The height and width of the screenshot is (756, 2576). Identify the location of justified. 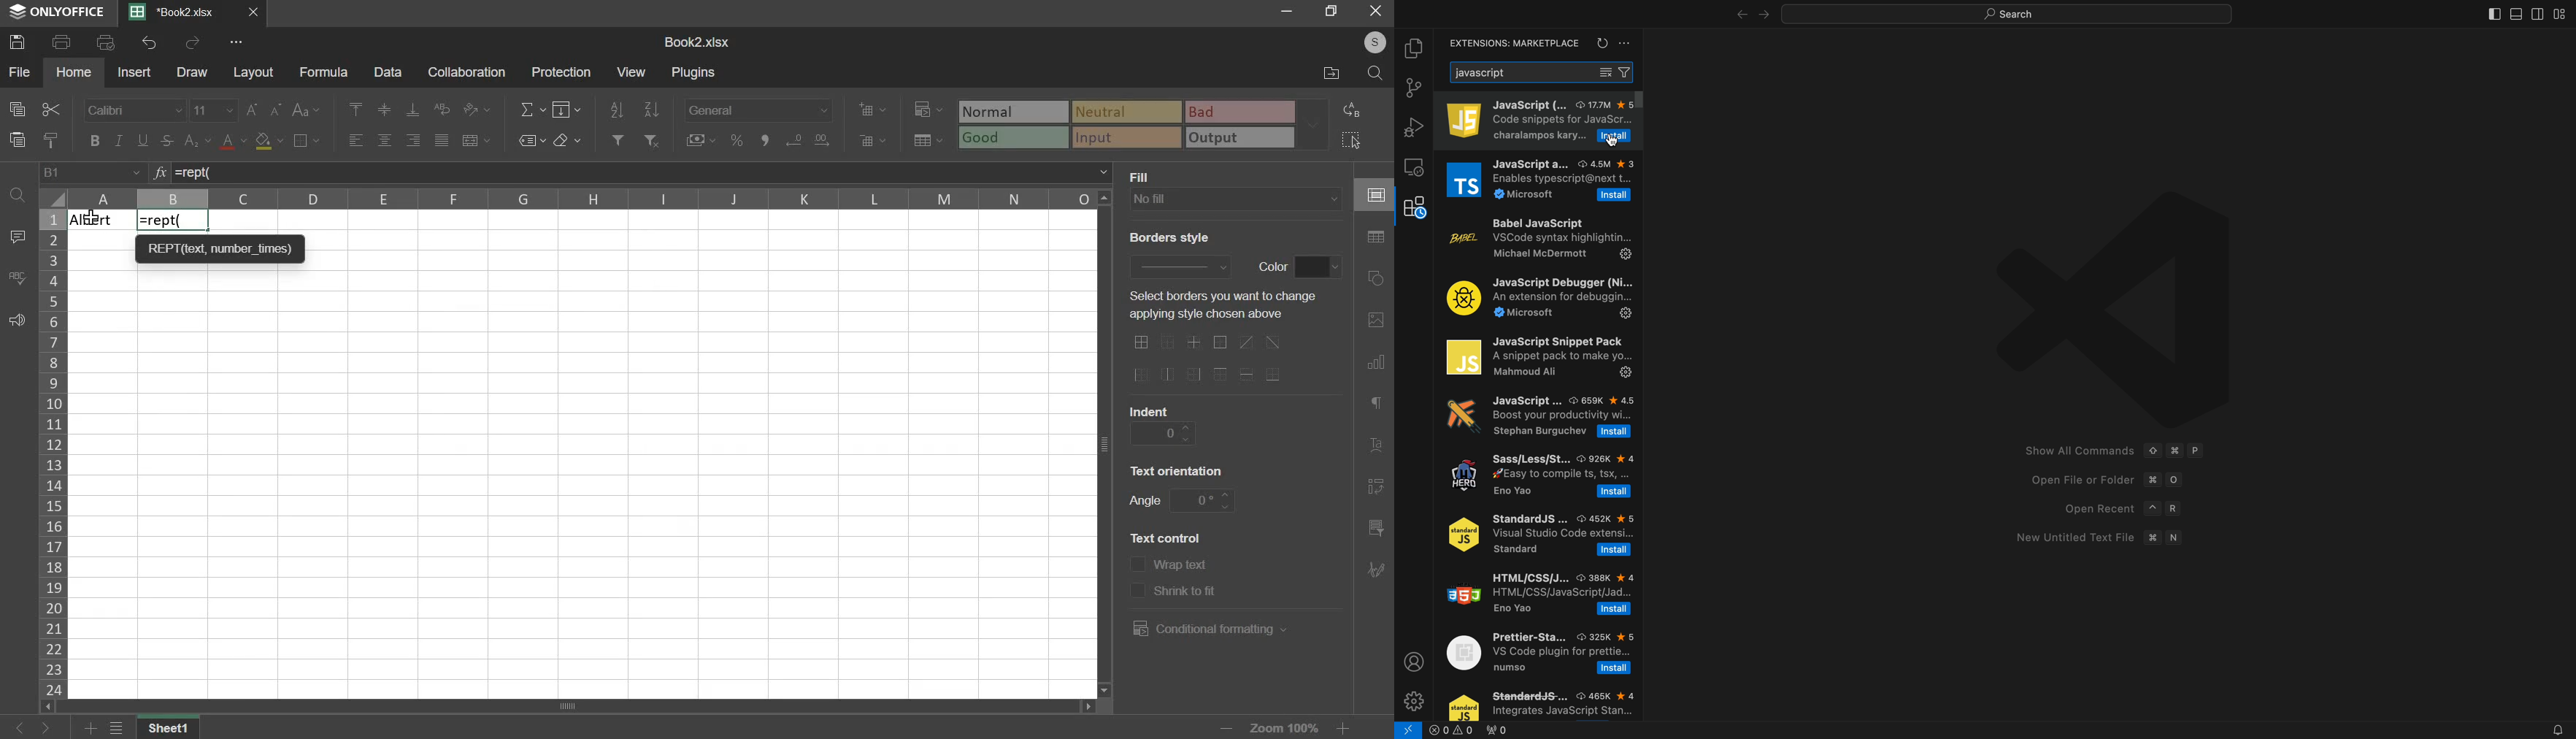
(442, 140).